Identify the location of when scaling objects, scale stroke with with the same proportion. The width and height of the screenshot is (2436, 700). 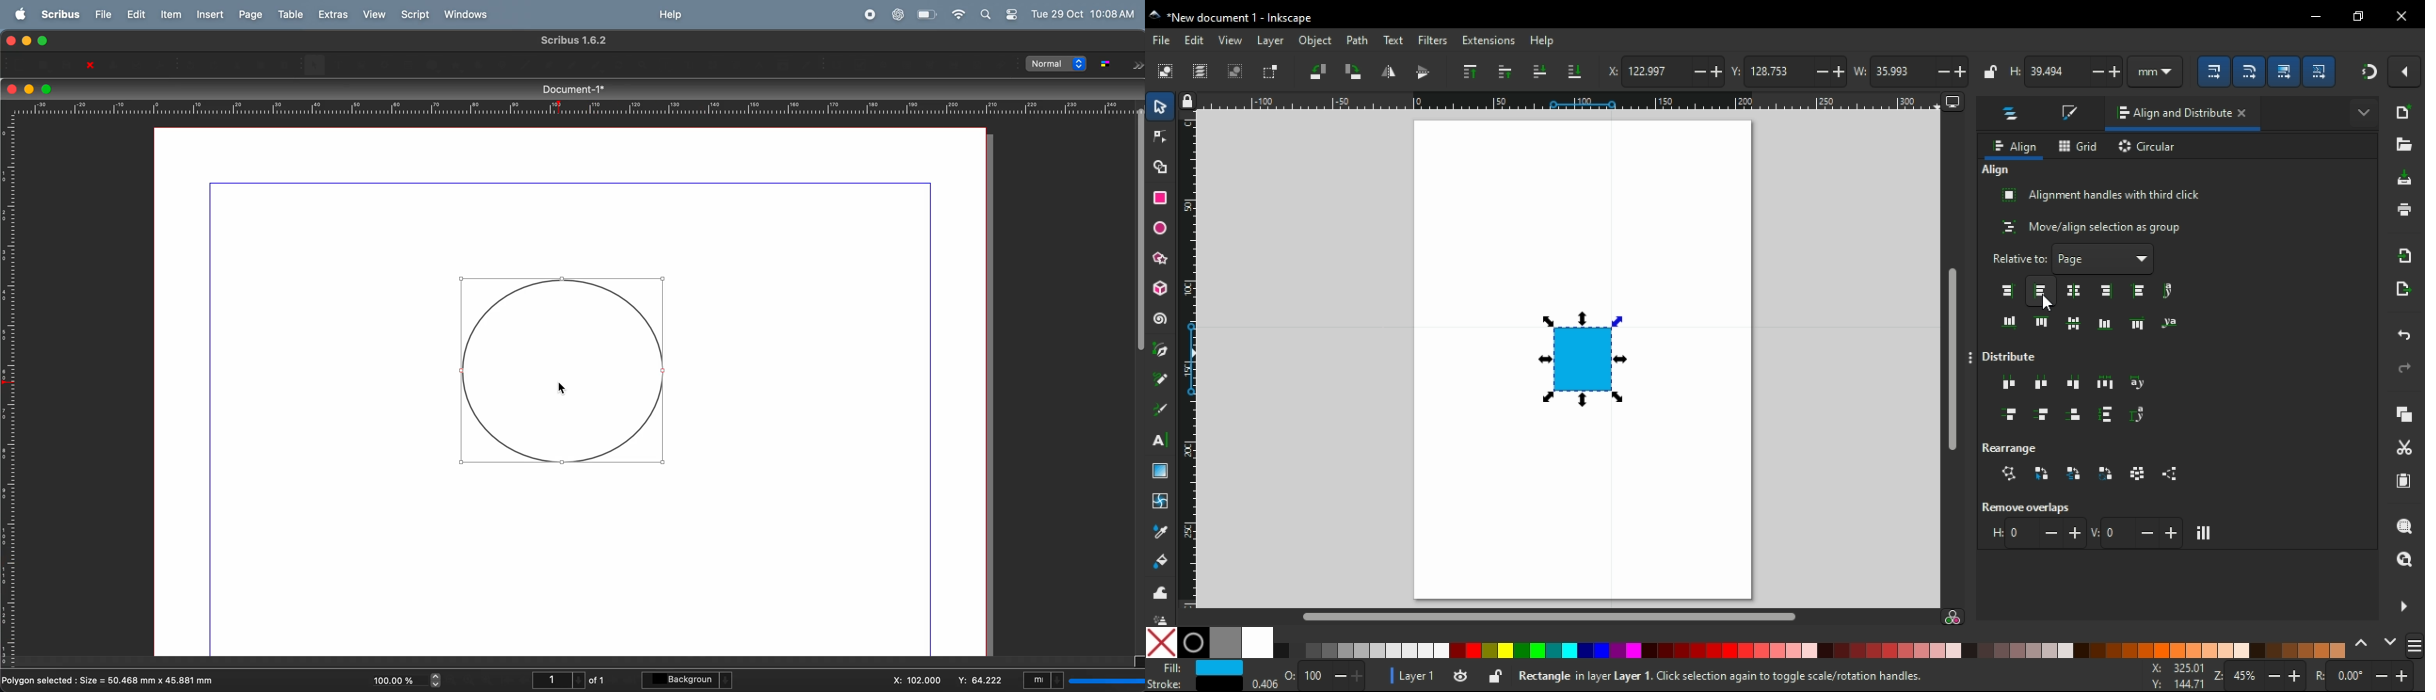
(2216, 73).